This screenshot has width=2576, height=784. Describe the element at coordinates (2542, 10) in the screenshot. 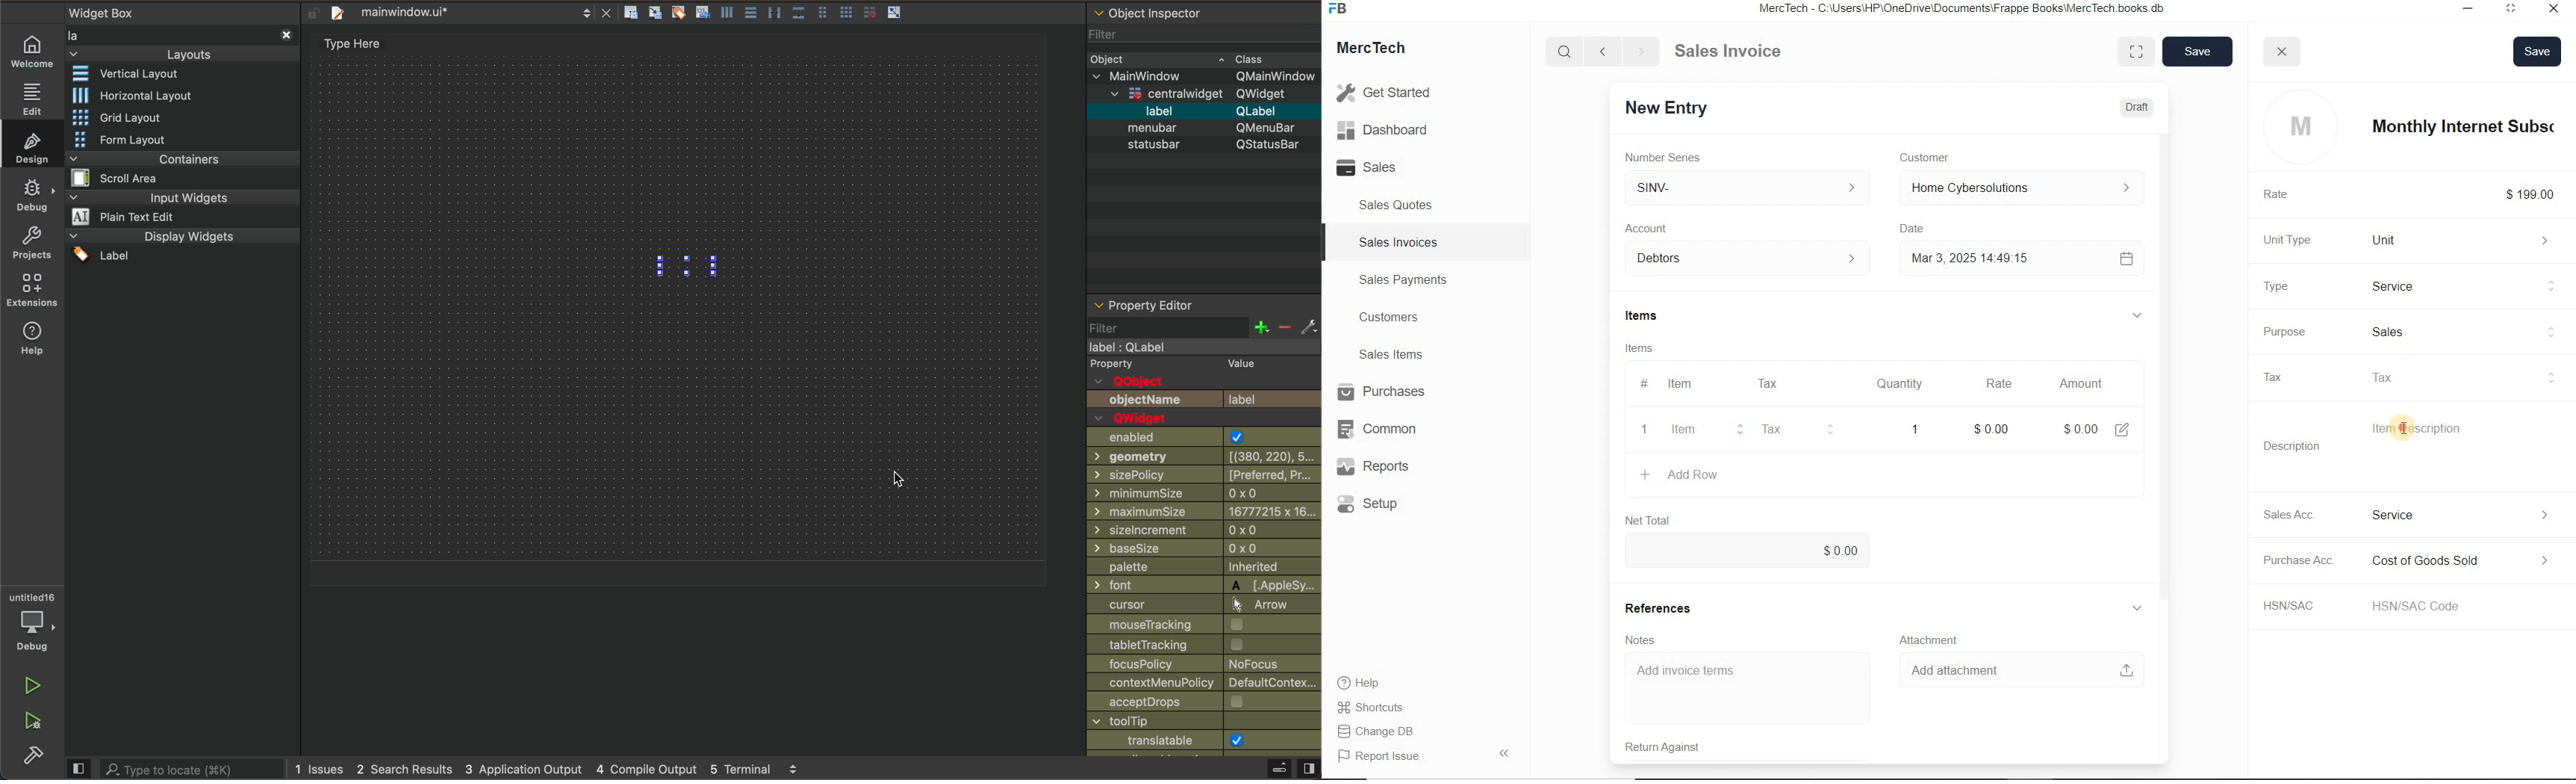

I see `Close` at that location.